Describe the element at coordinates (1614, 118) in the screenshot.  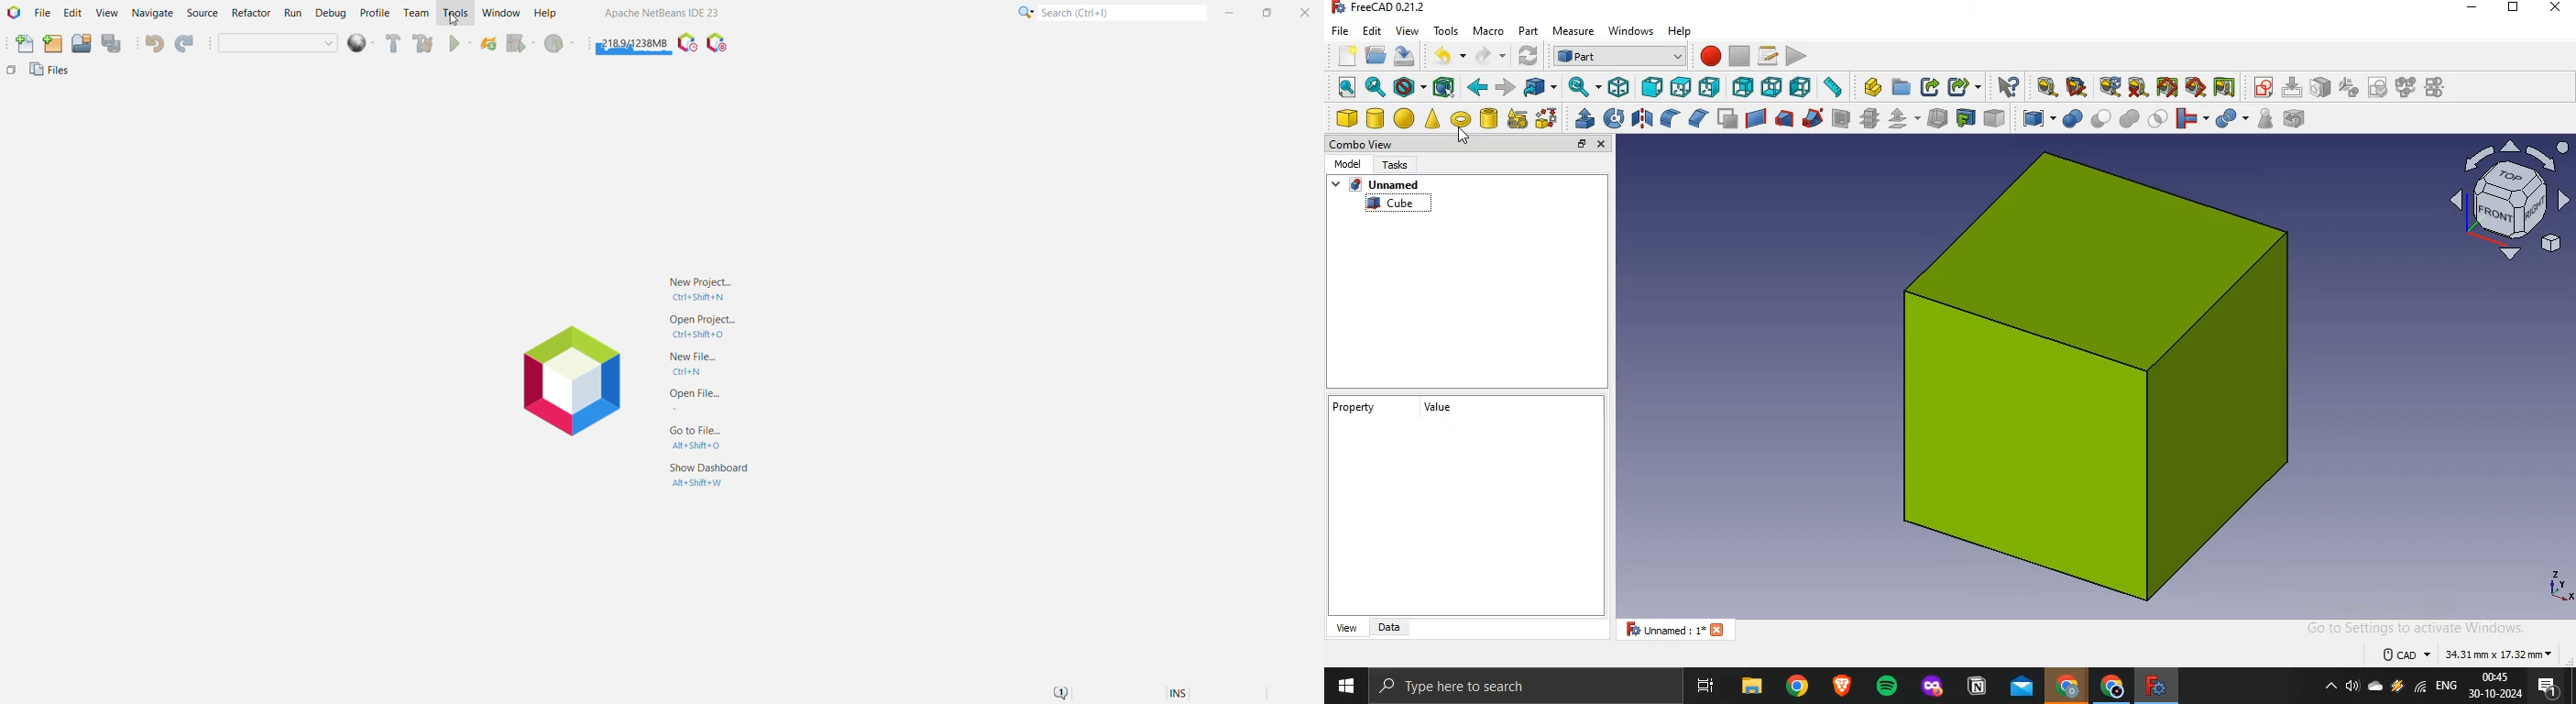
I see `revolve` at that location.